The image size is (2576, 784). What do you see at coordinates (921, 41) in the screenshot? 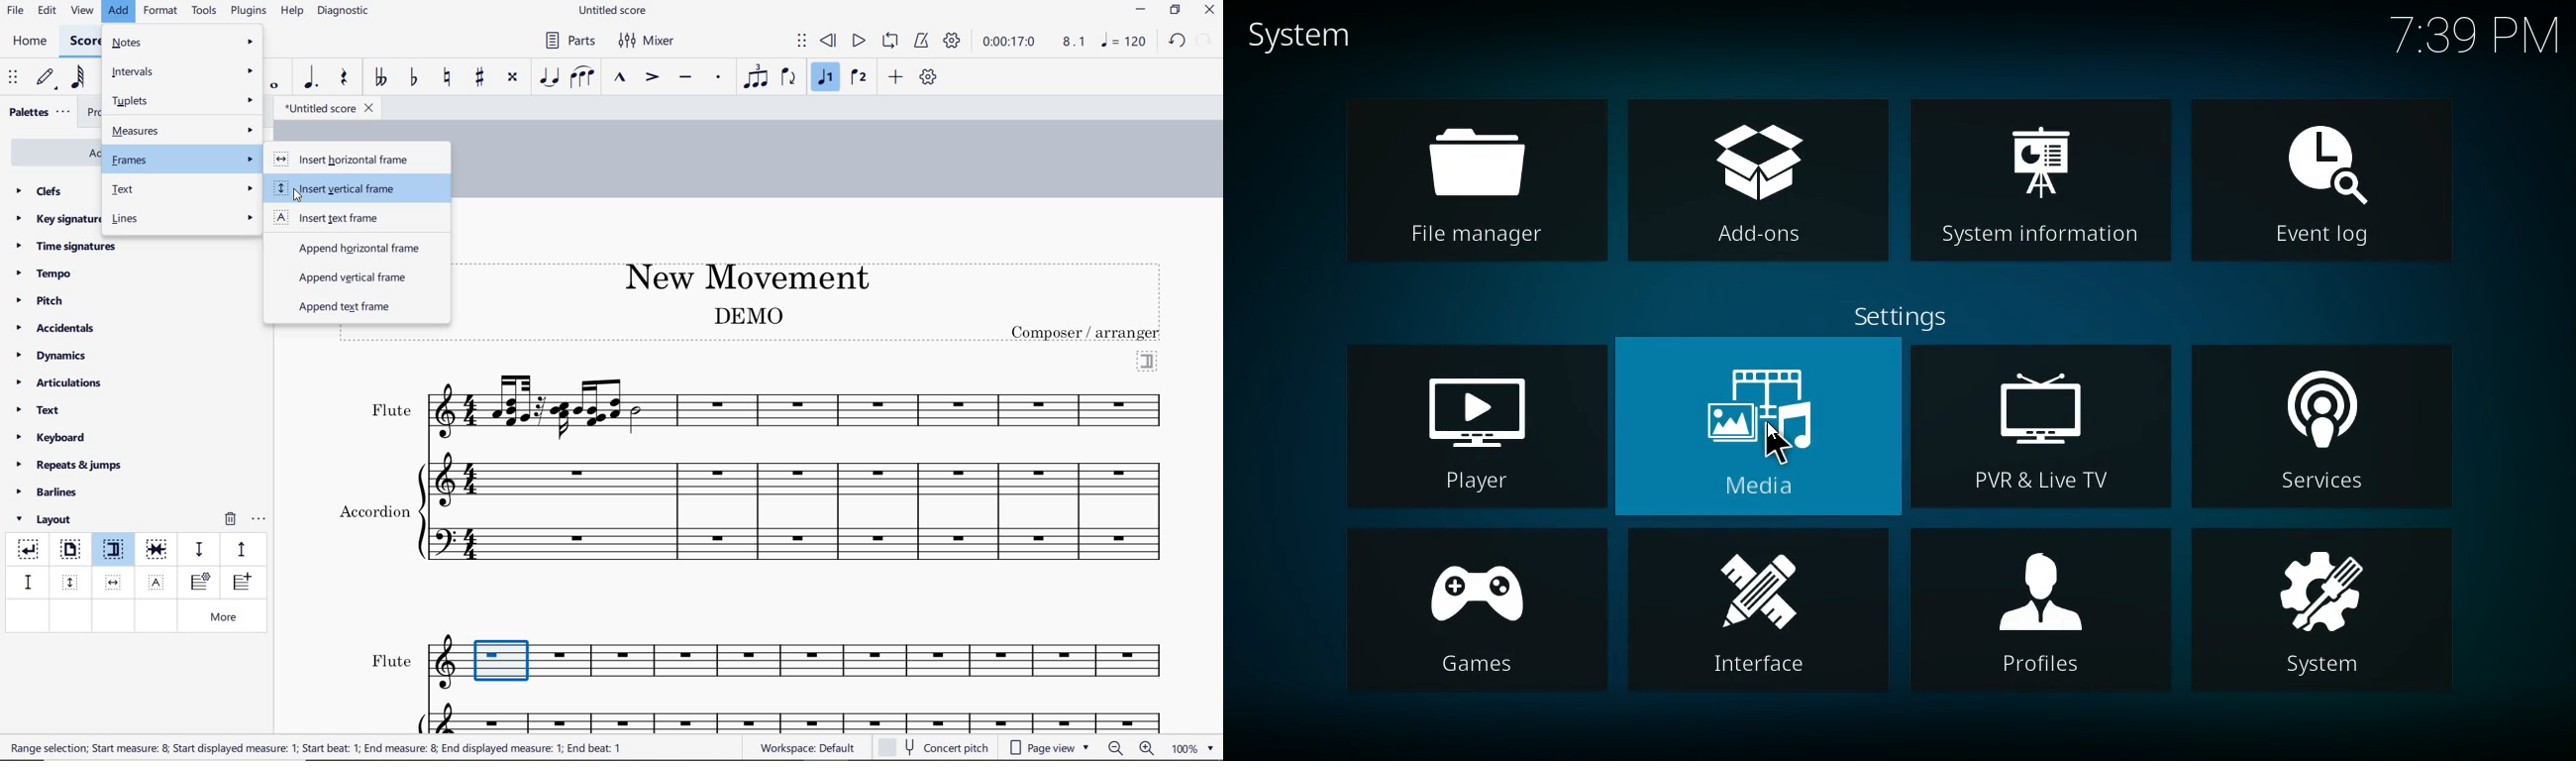
I see `metronome` at bounding box center [921, 41].